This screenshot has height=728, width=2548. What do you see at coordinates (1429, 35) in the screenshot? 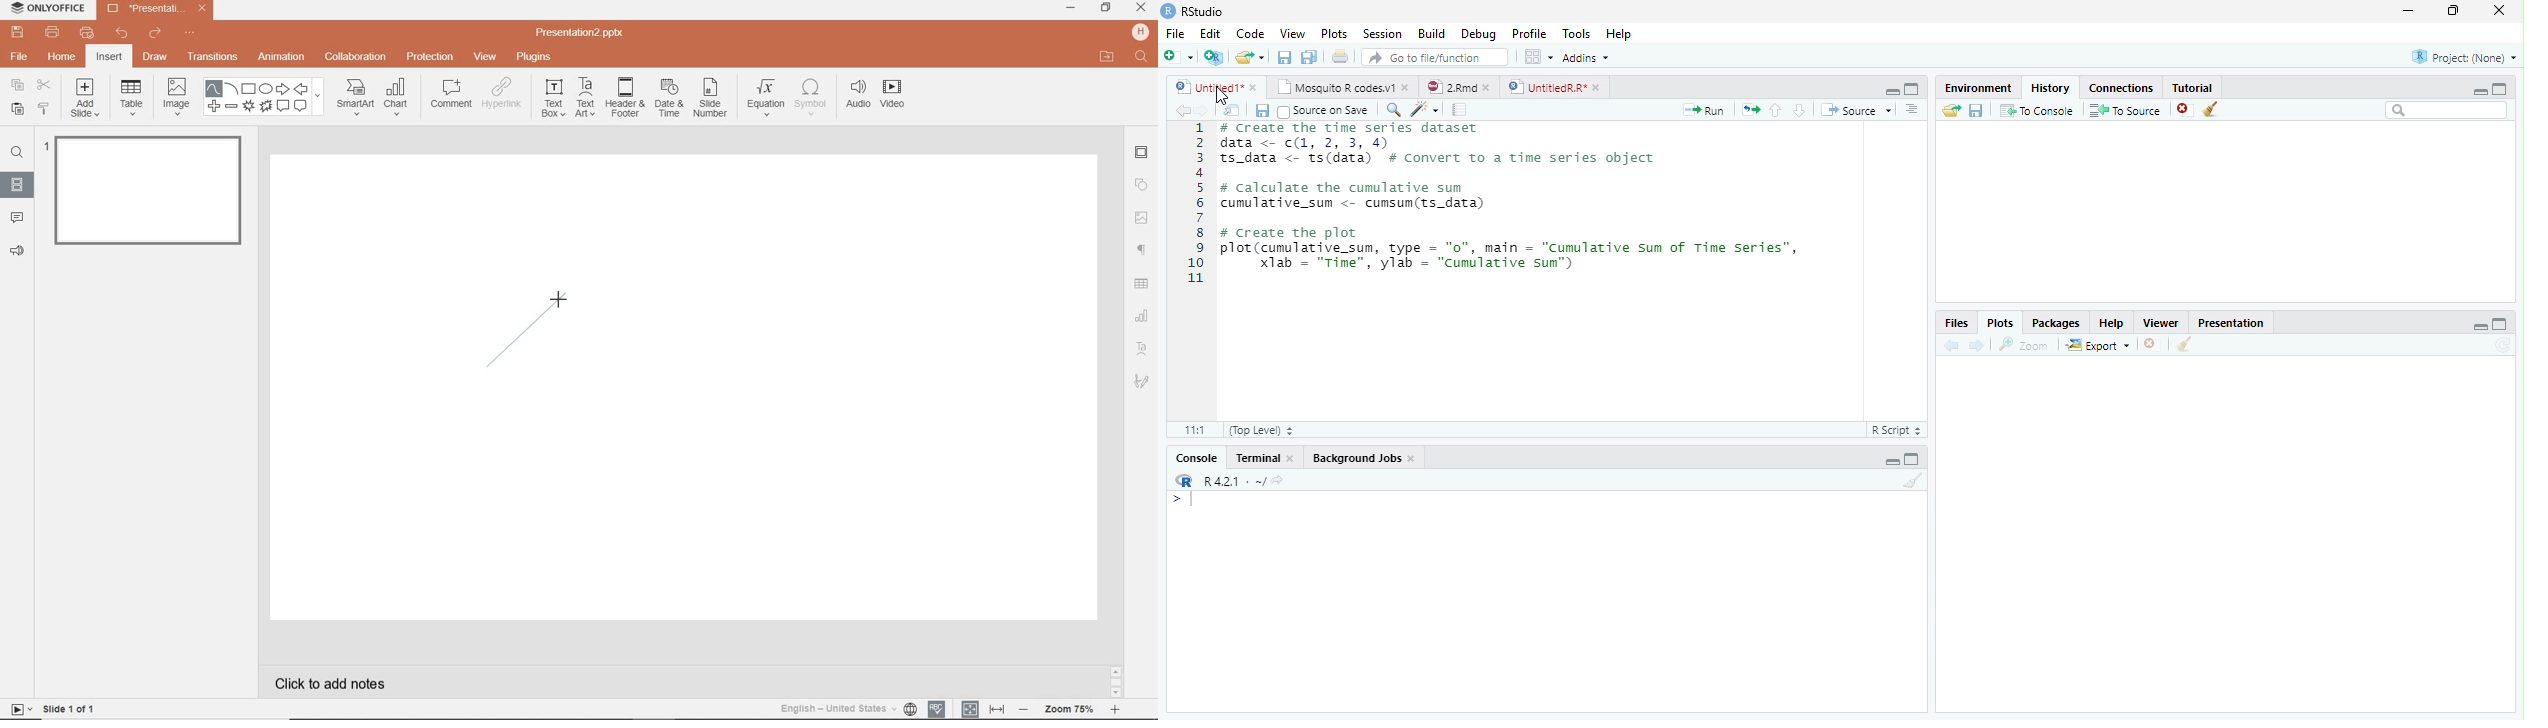
I see `Build` at bounding box center [1429, 35].